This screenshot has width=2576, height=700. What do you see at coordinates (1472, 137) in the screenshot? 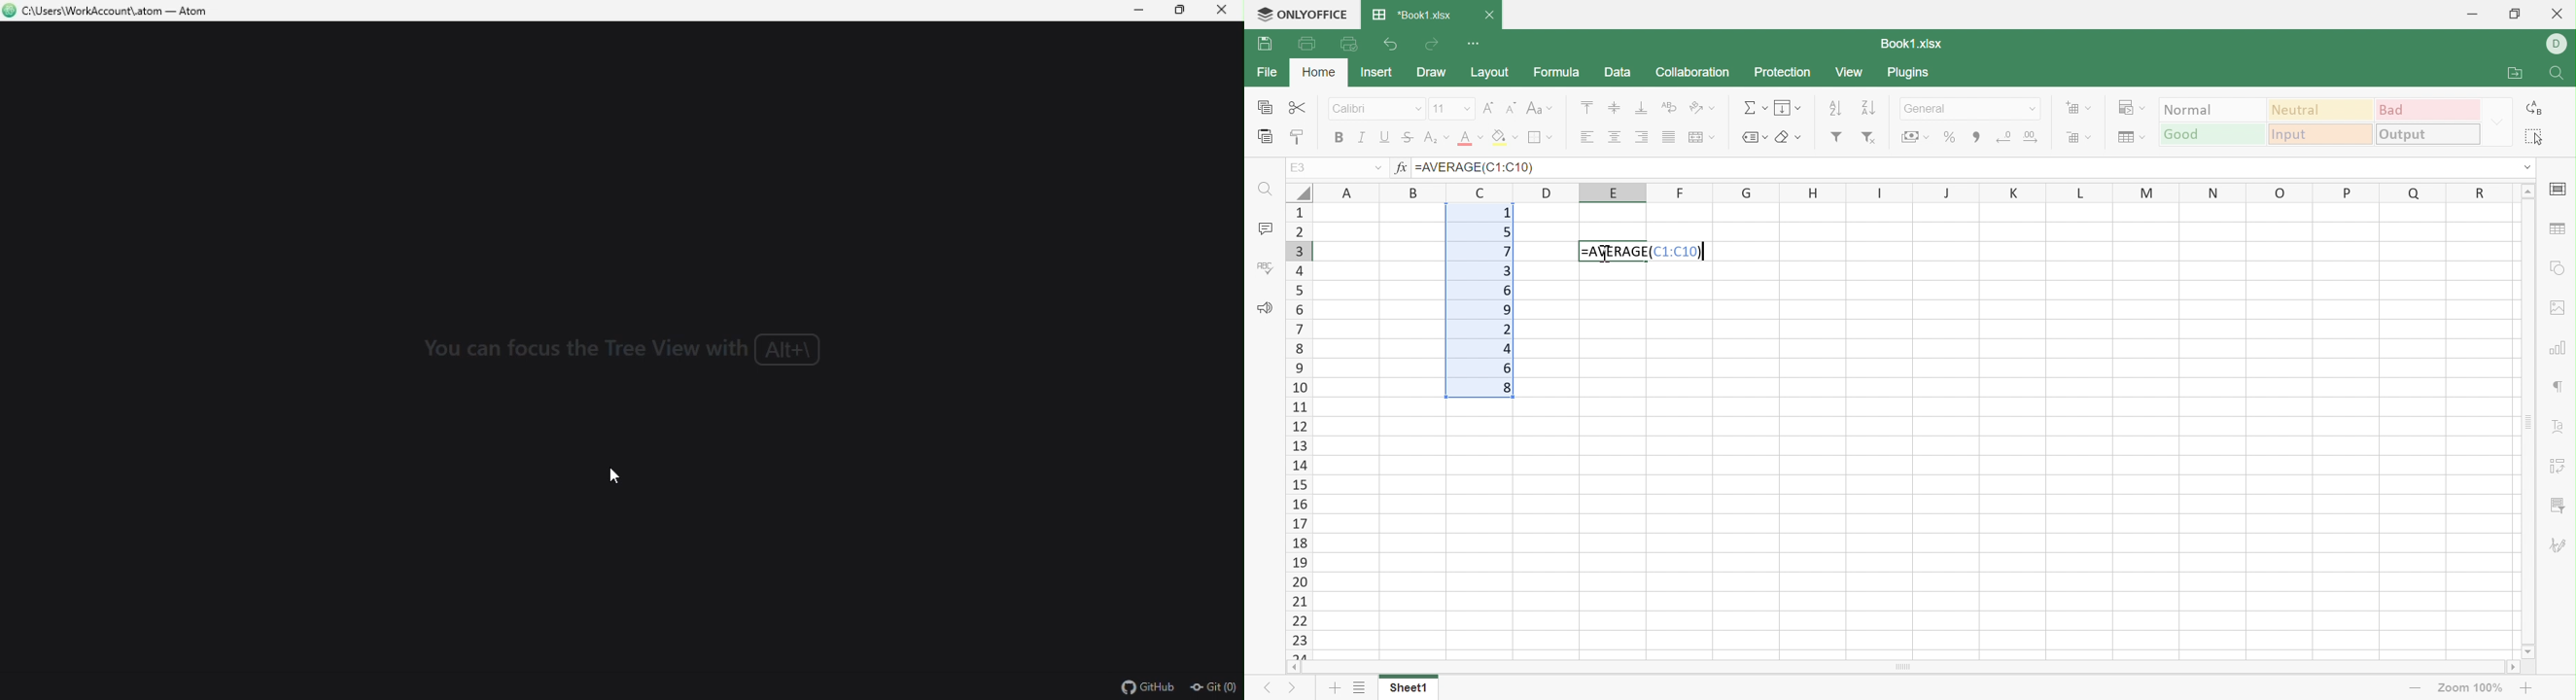
I see `Font color` at bounding box center [1472, 137].